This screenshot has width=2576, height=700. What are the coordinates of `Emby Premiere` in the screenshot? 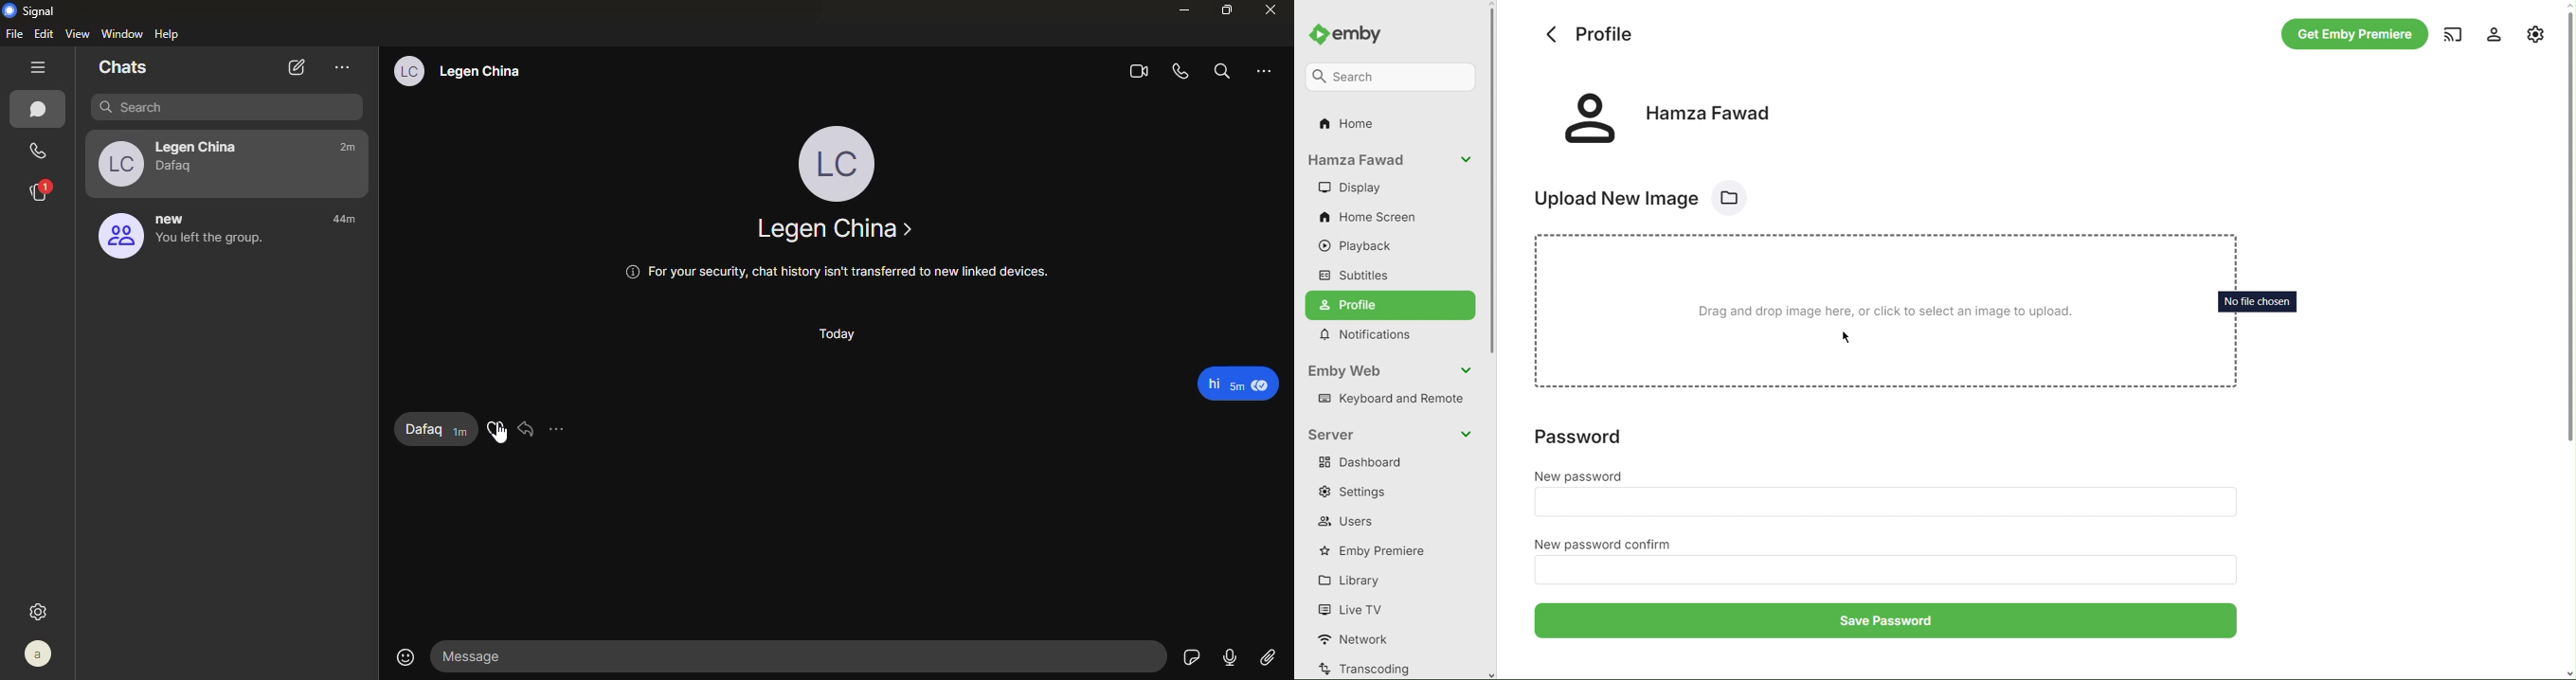 It's located at (1378, 550).